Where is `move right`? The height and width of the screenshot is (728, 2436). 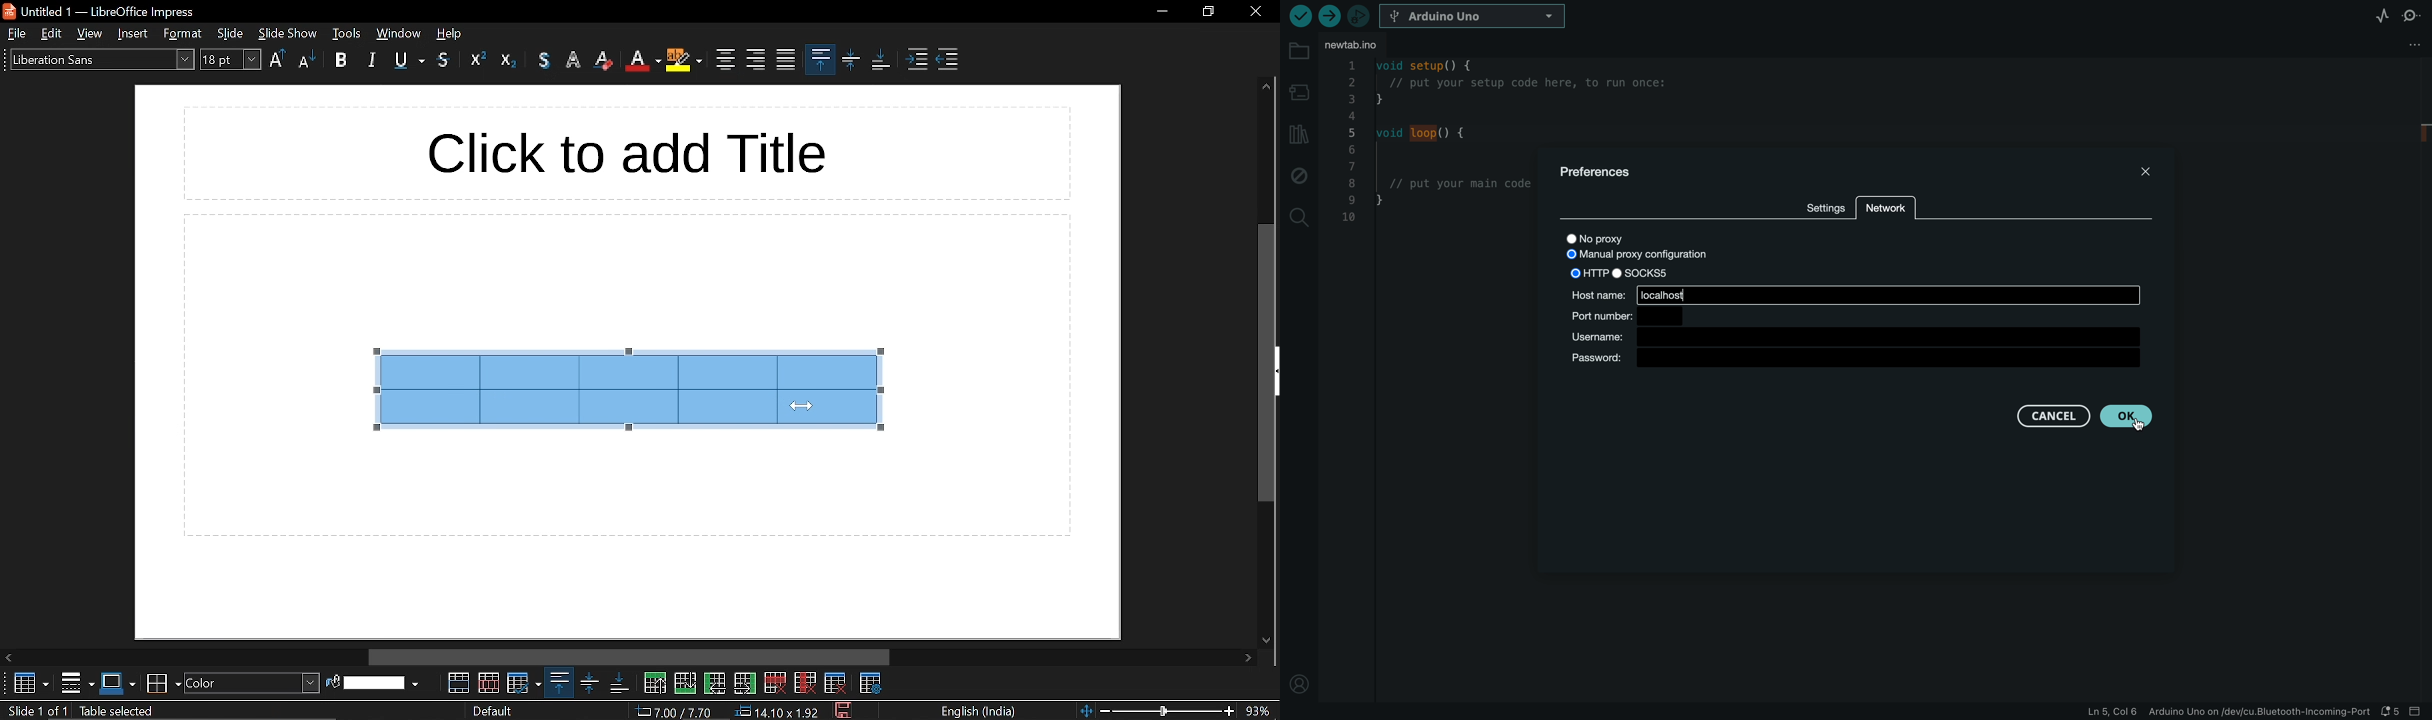
move right is located at coordinates (1251, 659).